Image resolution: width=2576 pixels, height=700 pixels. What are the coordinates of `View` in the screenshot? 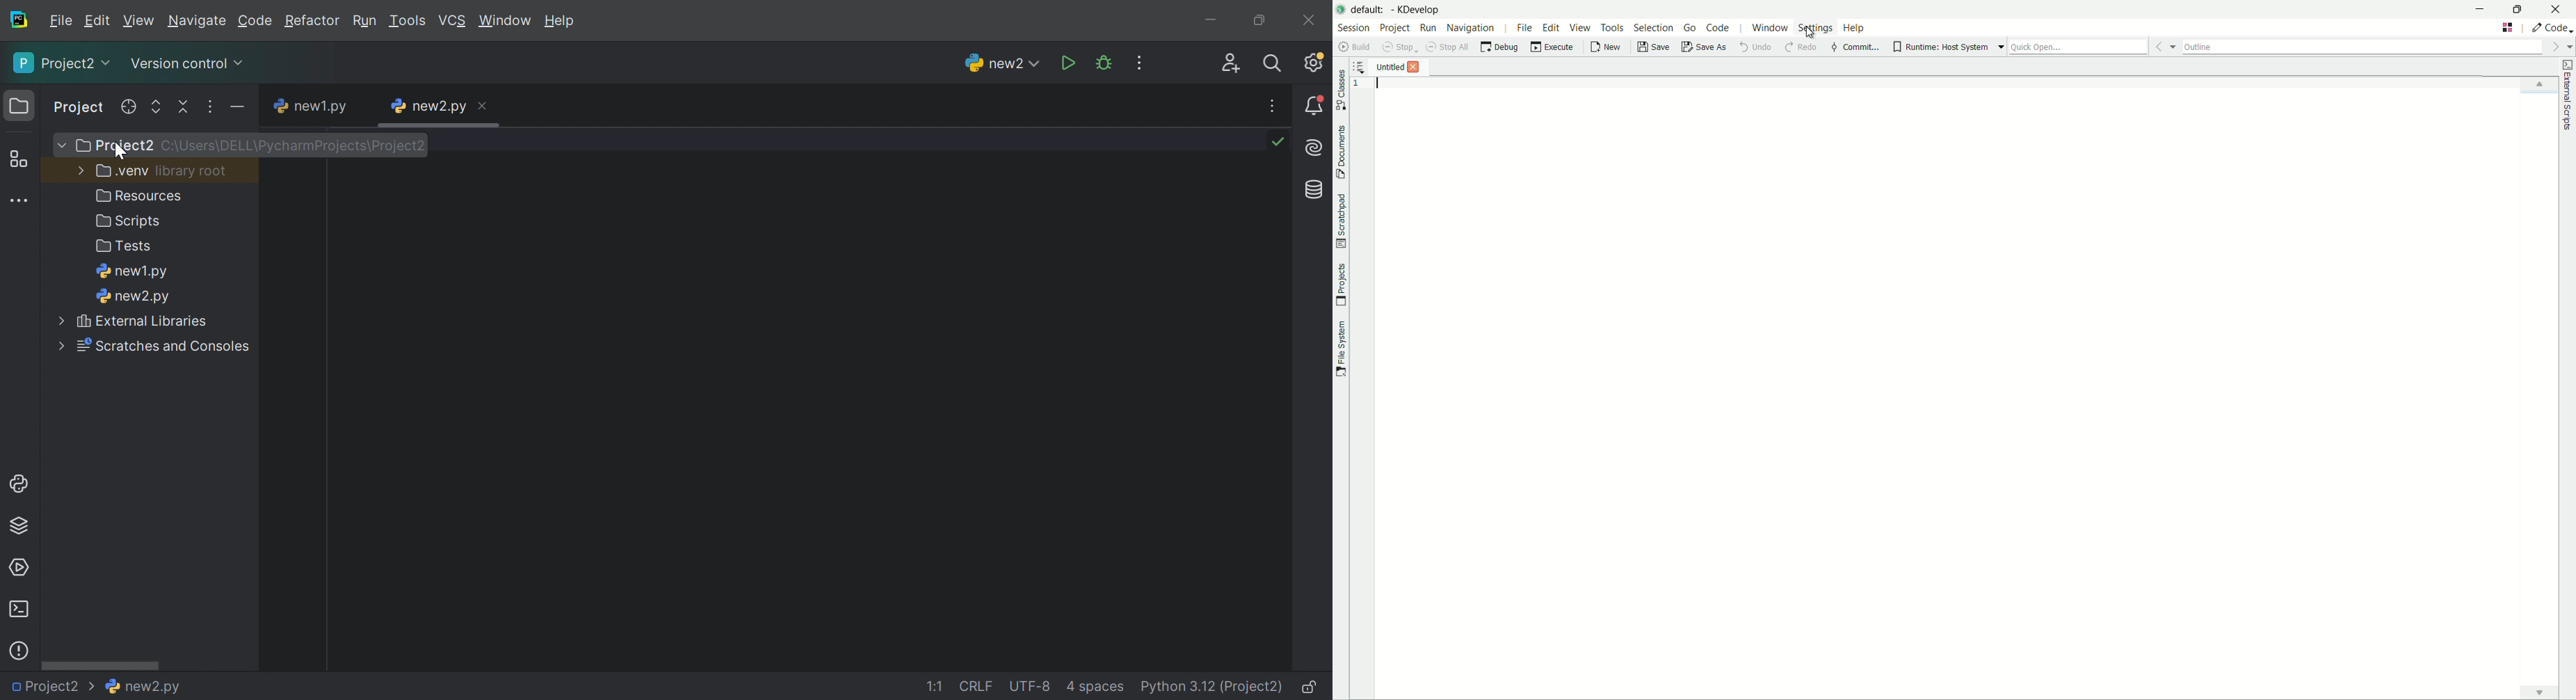 It's located at (138, 20).